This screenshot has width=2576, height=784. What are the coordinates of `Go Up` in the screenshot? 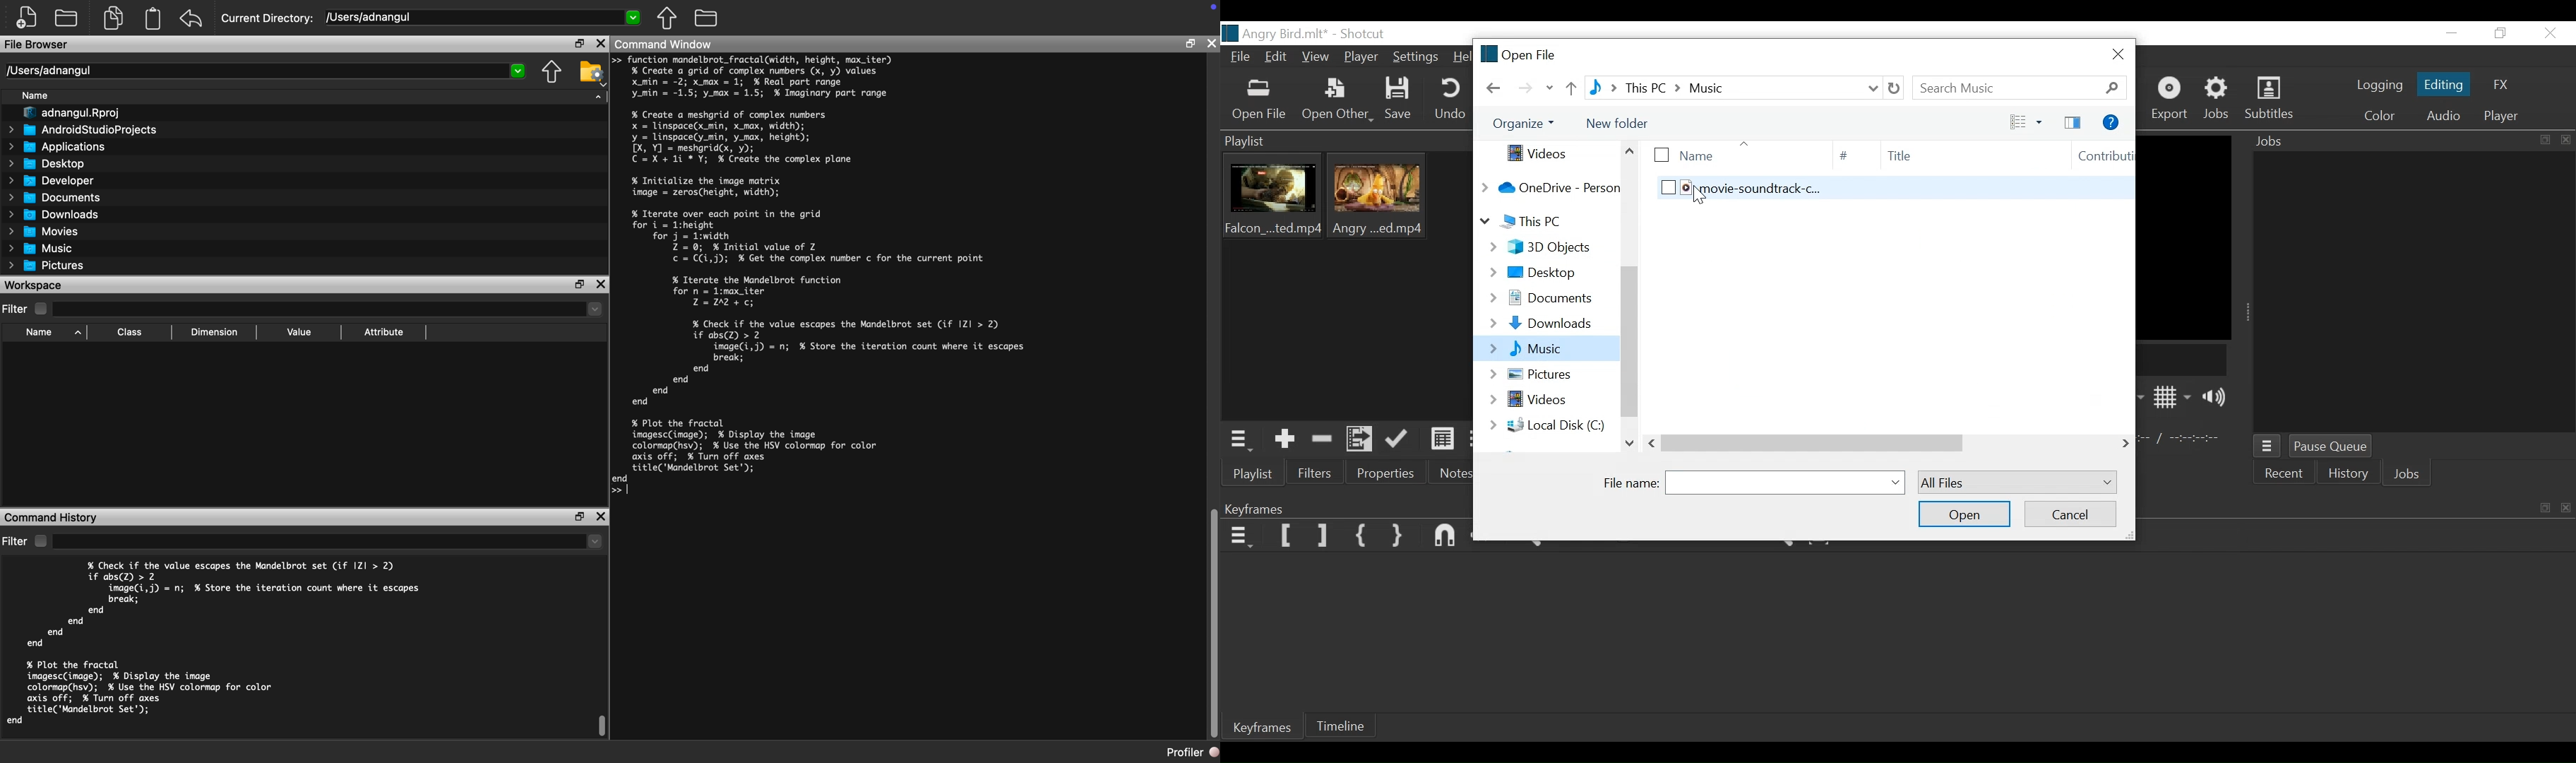 It's located at (1569, 89).